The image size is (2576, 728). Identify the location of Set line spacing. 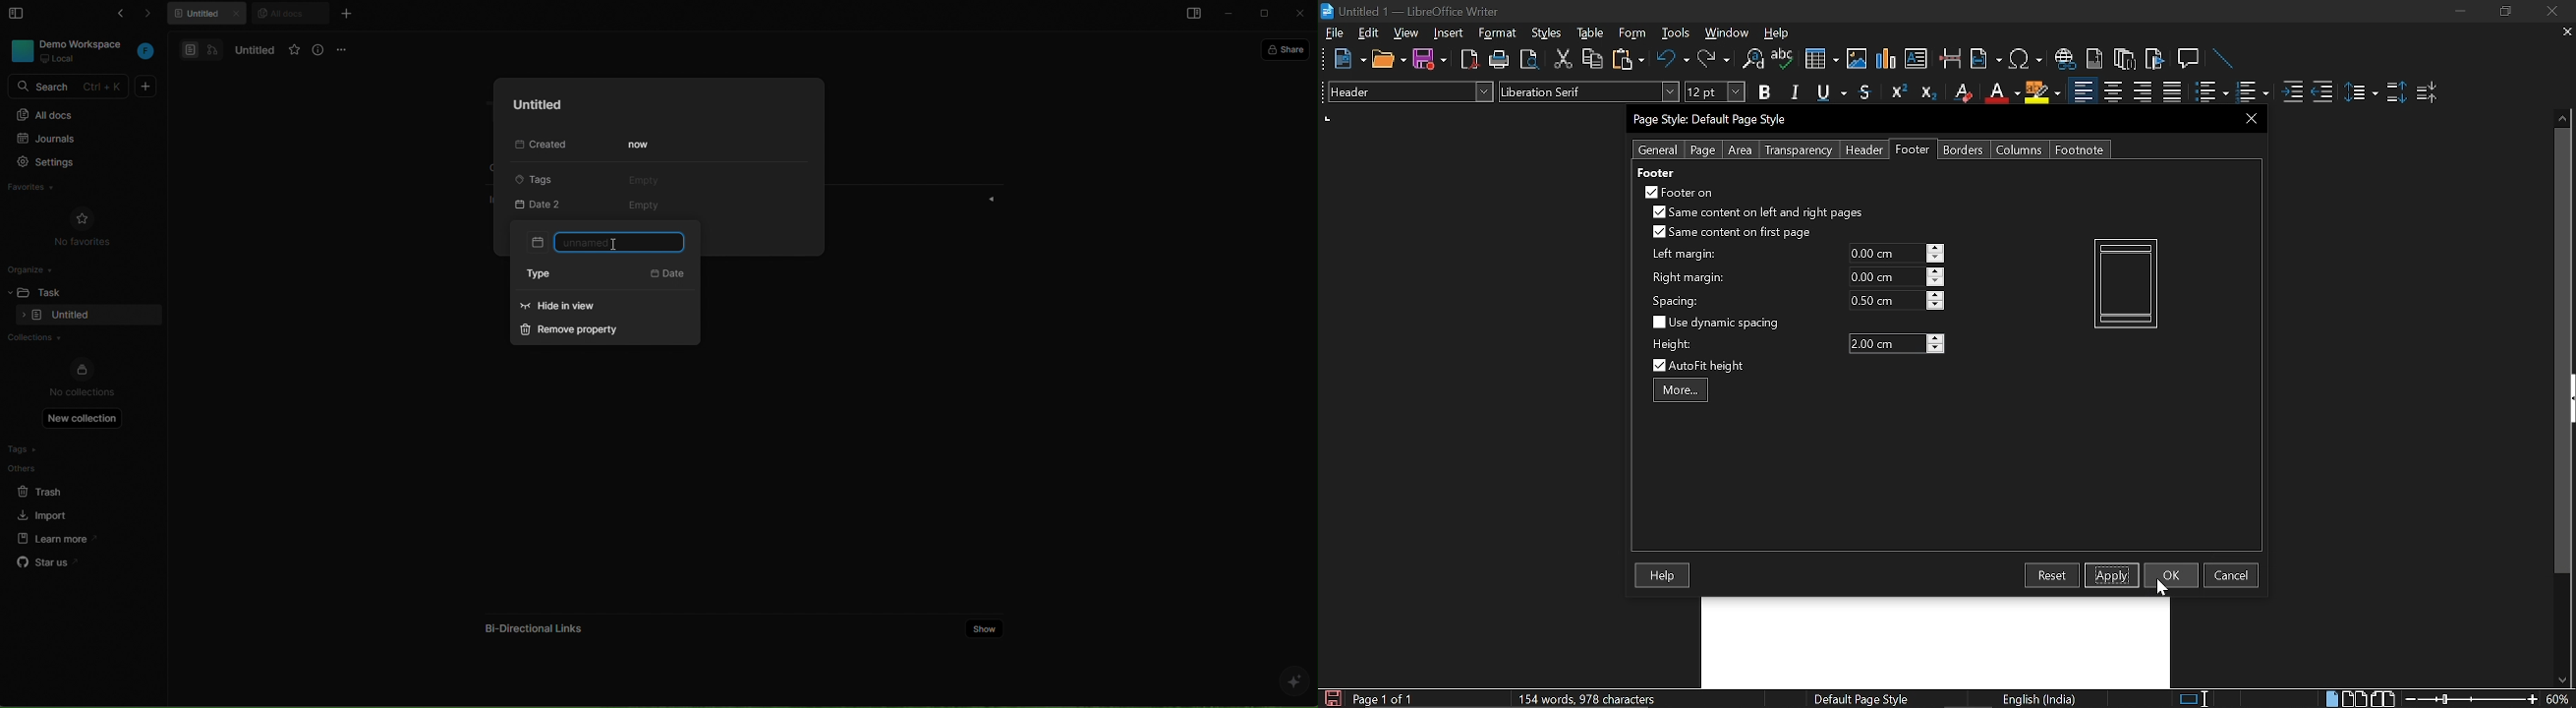
(2360, 92).